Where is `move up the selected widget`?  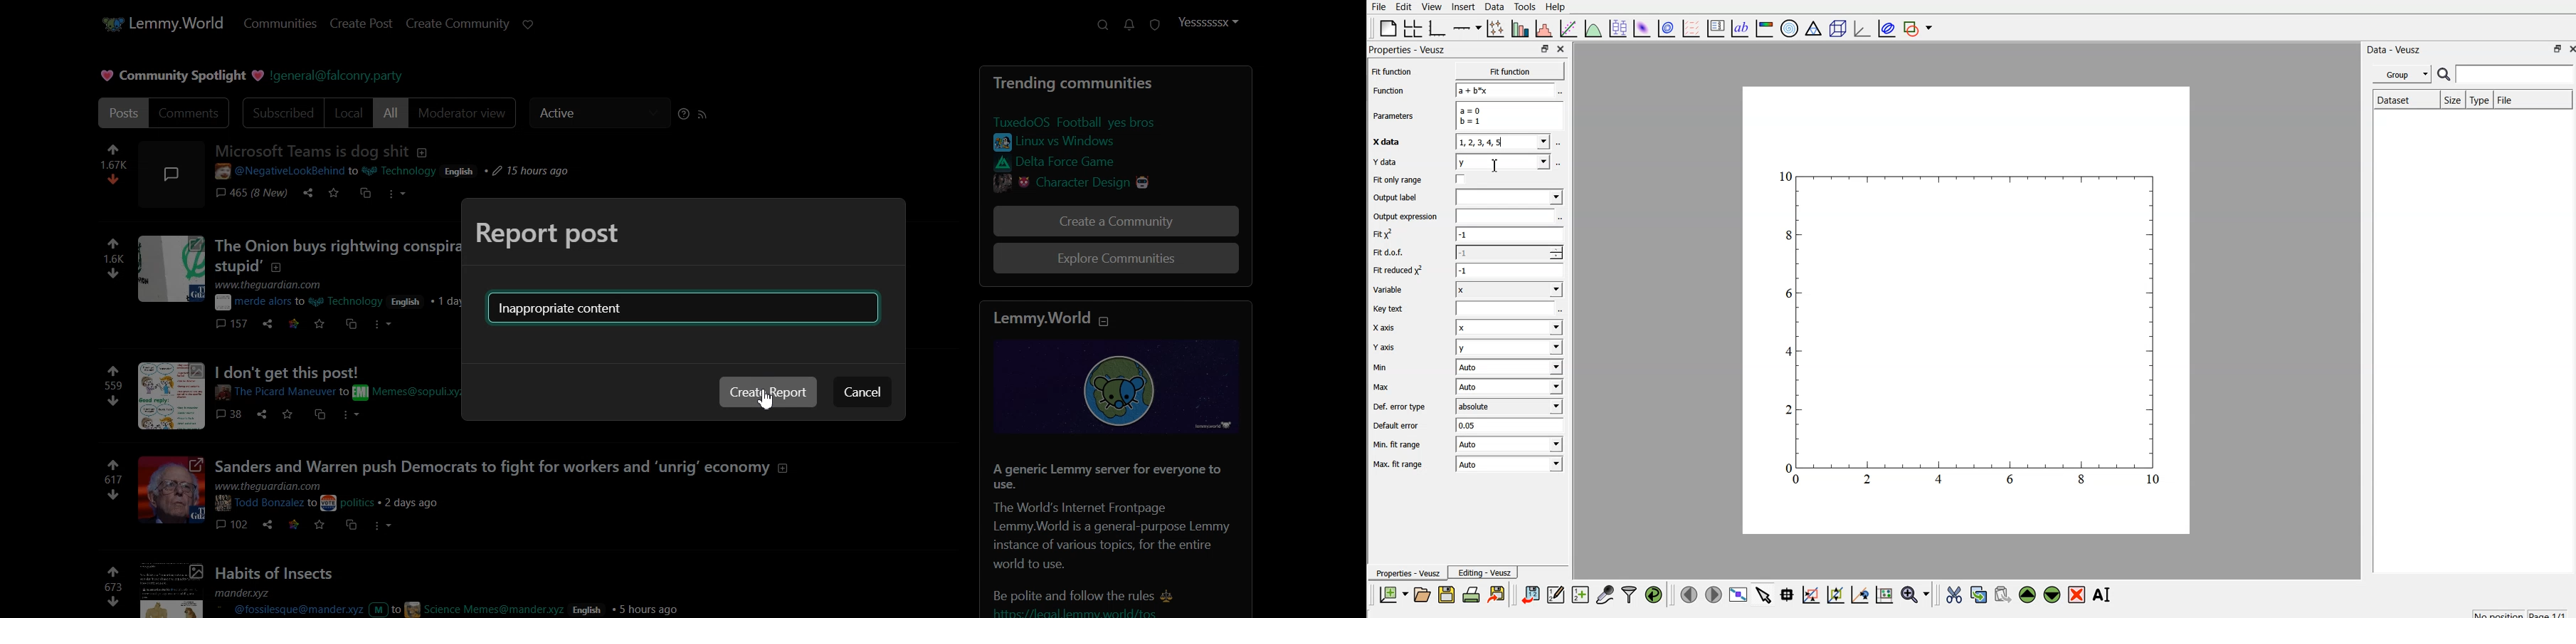
move up the selected widget is located at coordinates (2028, 595).